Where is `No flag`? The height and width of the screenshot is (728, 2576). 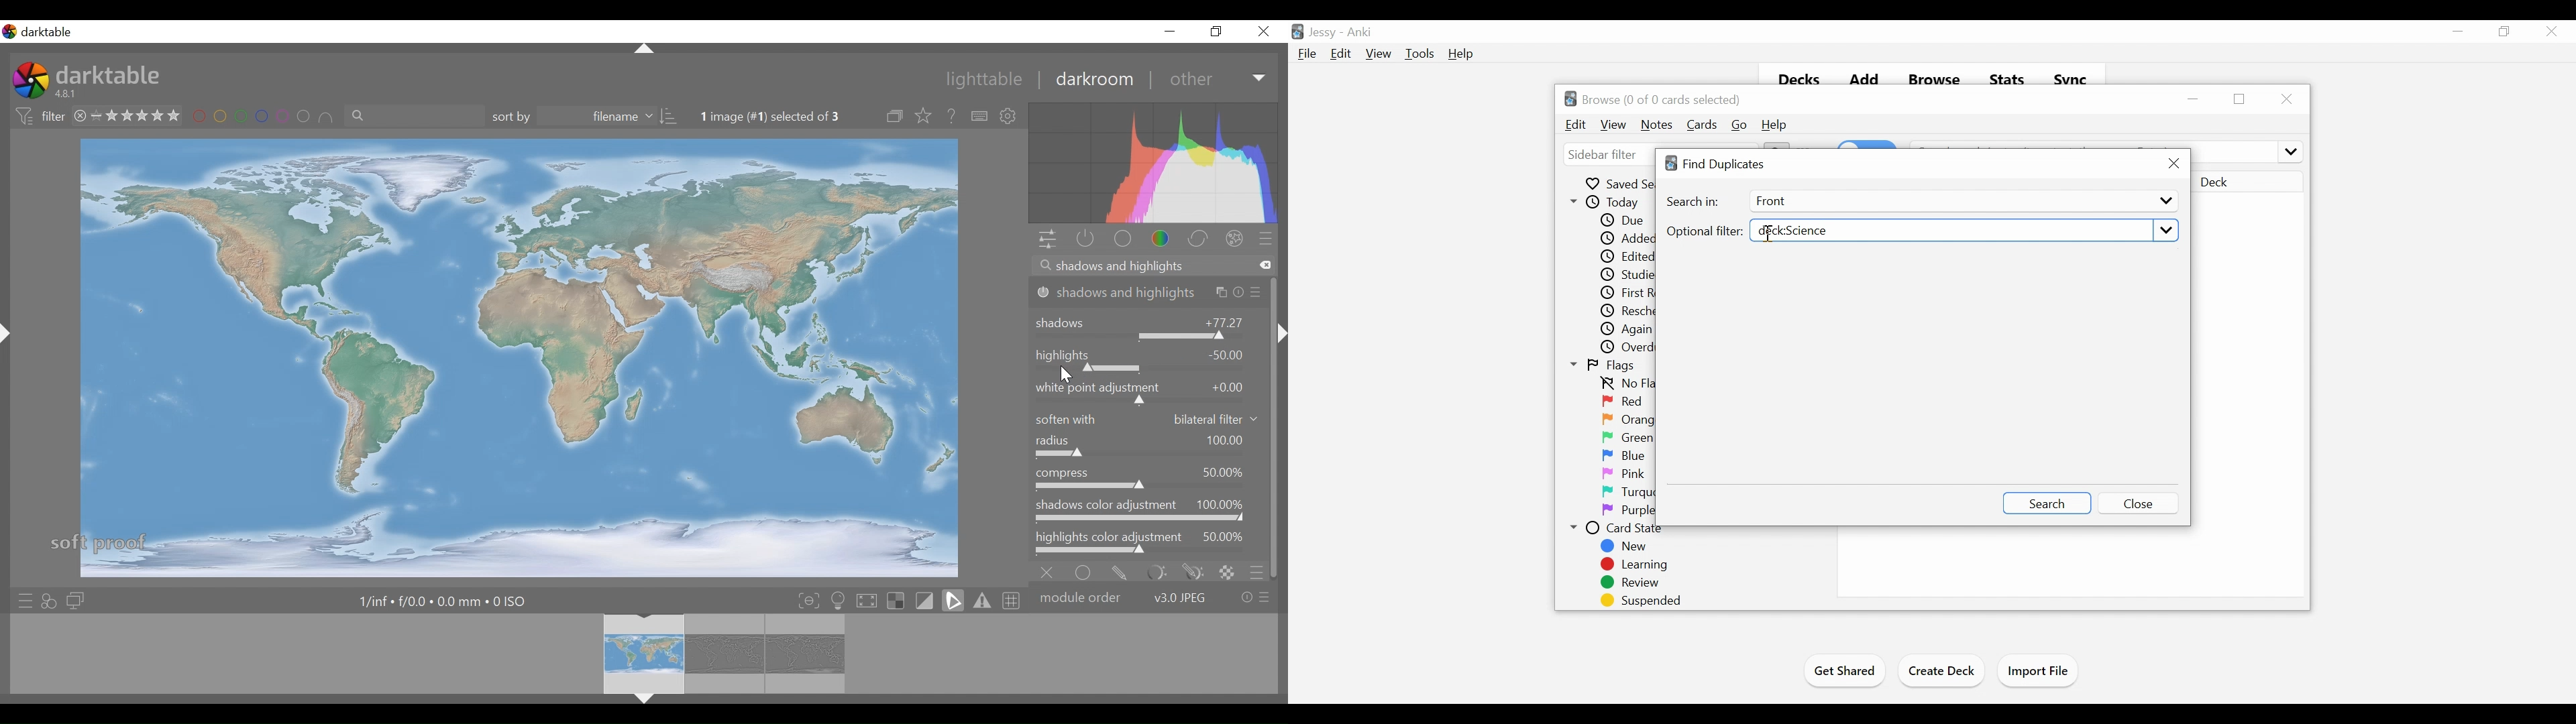
No flag is located at coordinates (1625, 384).